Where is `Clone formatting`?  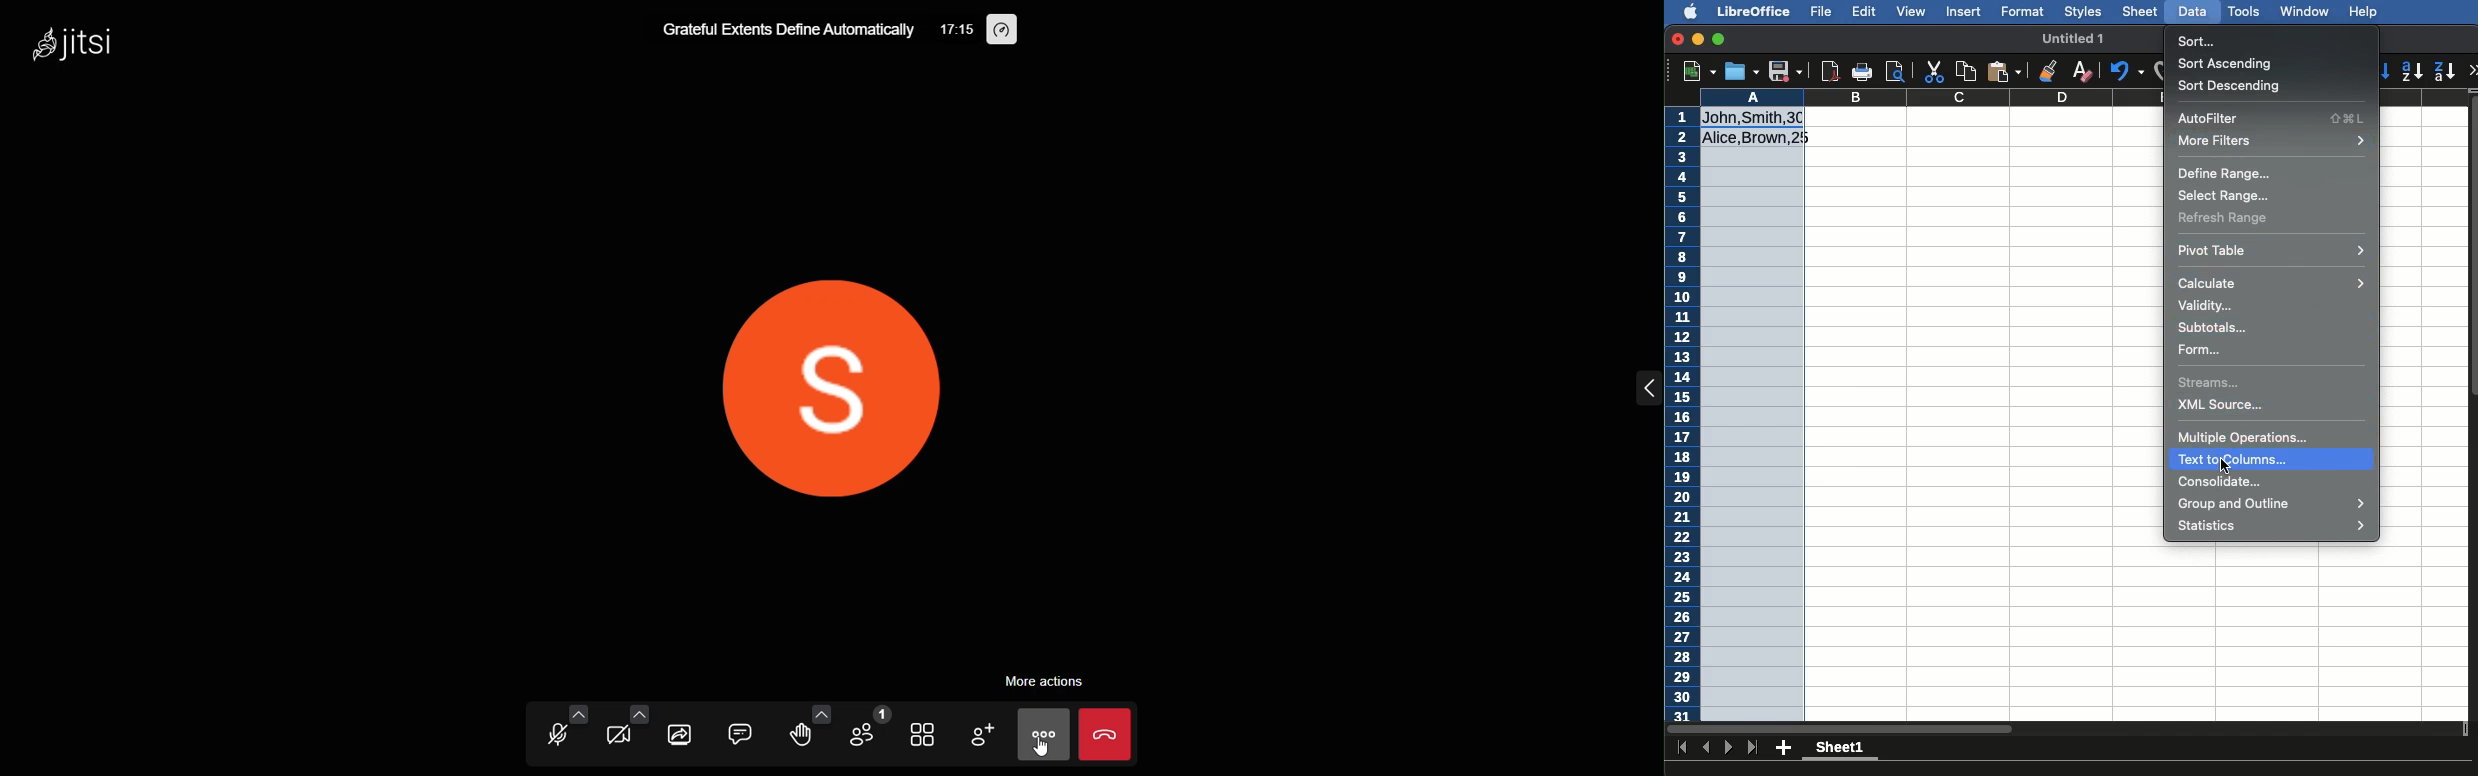
Clone formatting is located at coordinates (2049, 73).